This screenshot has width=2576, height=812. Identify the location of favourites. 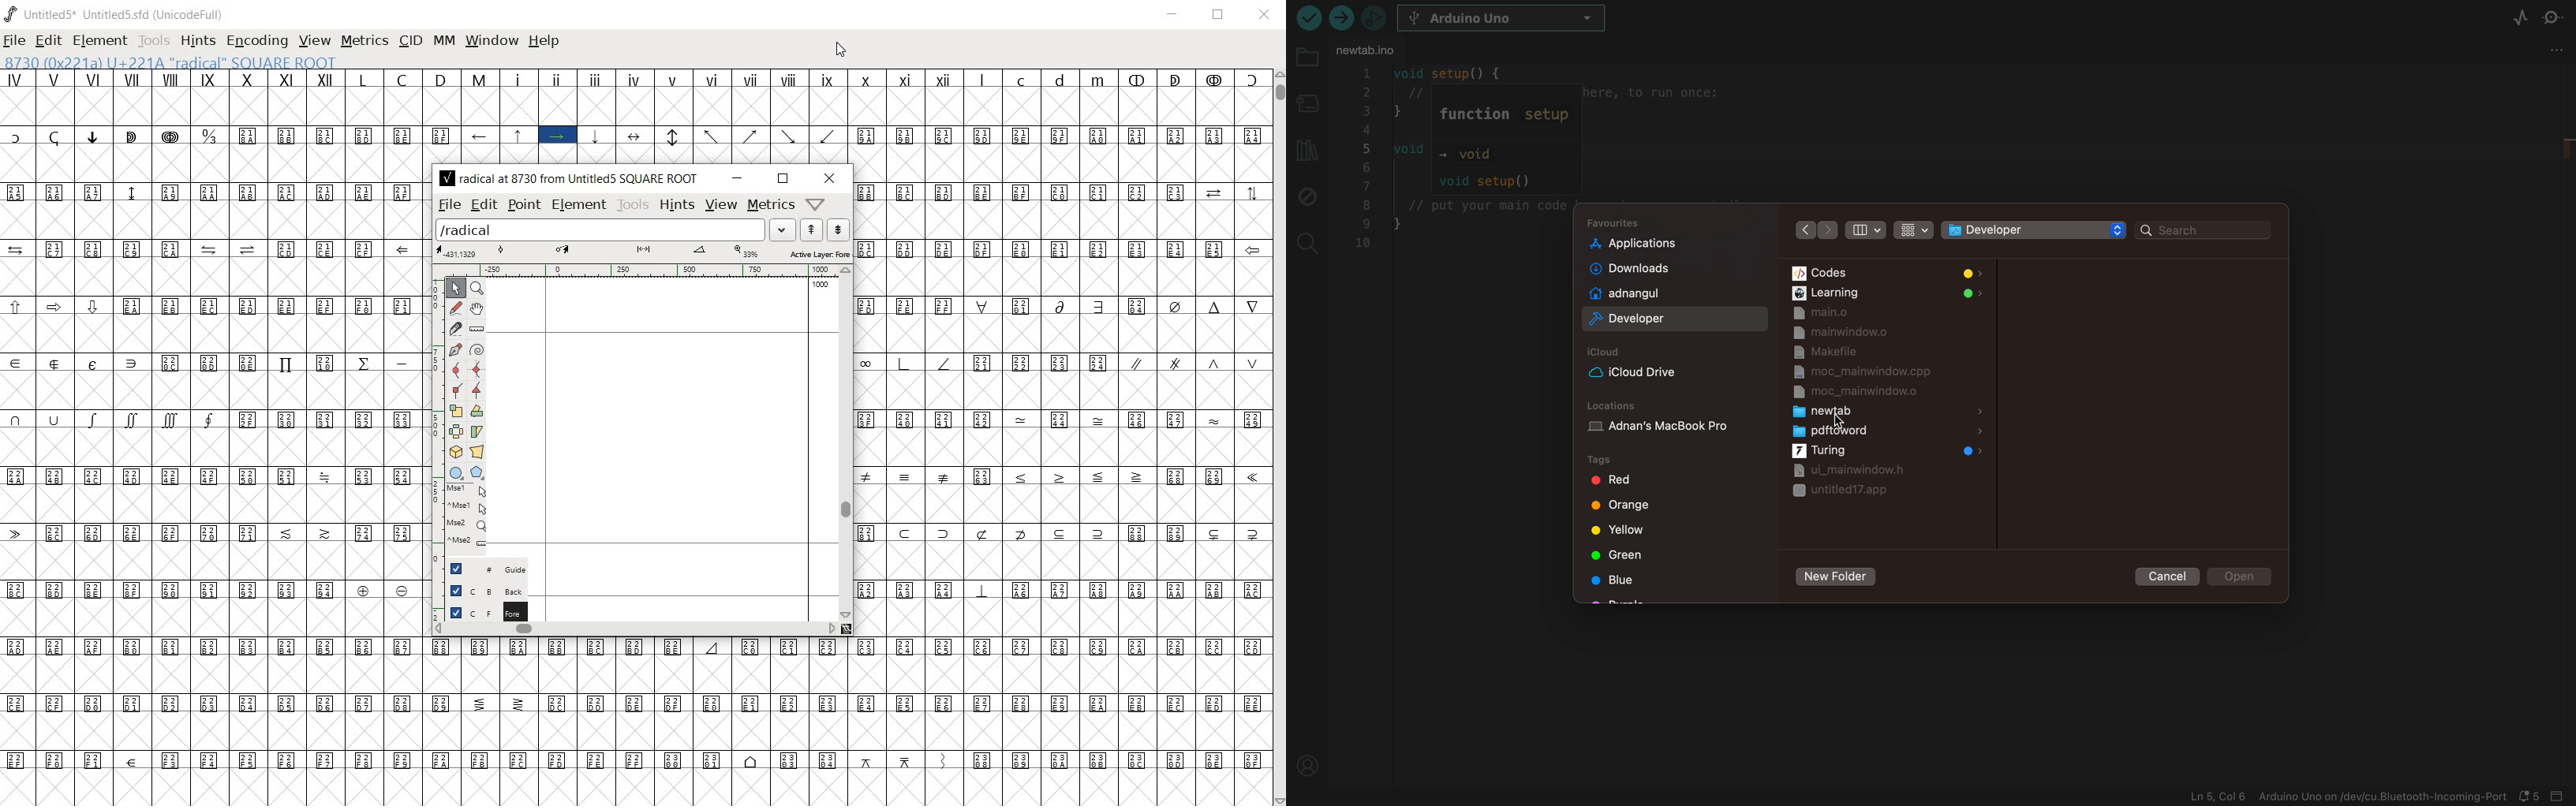
(1617, 223).